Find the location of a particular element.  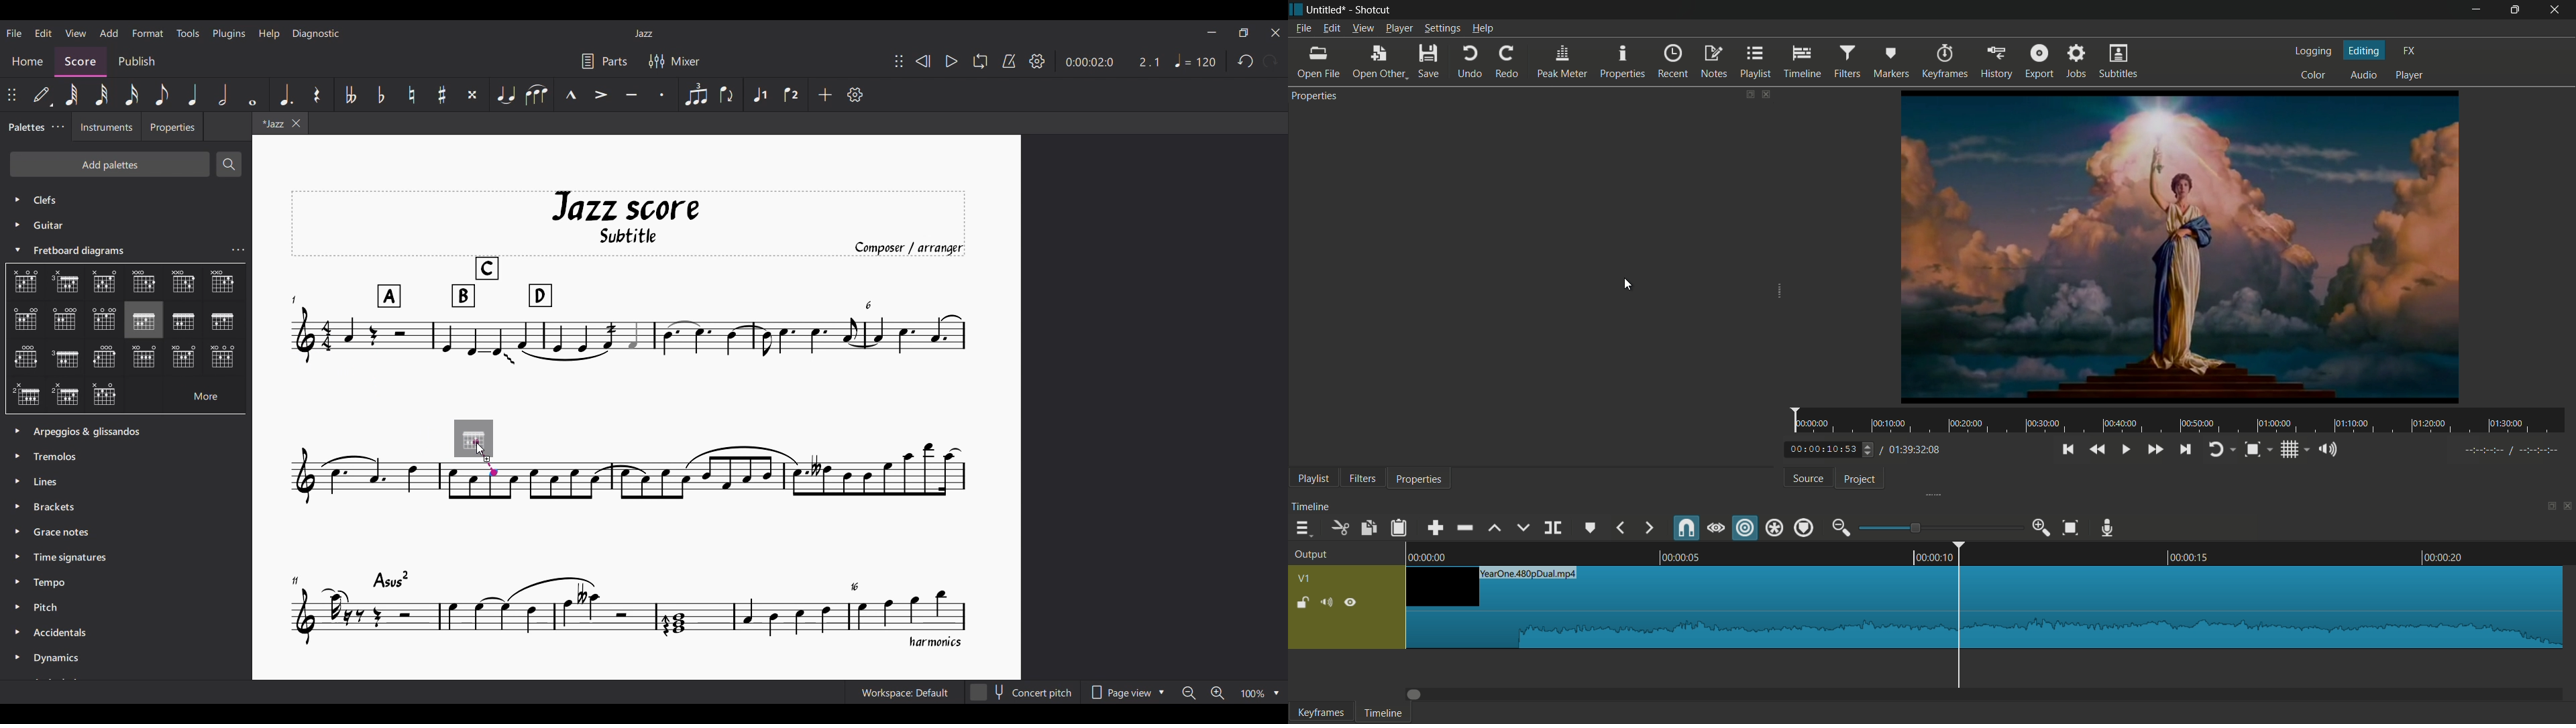

audio is located at coordinates (2362, 74).